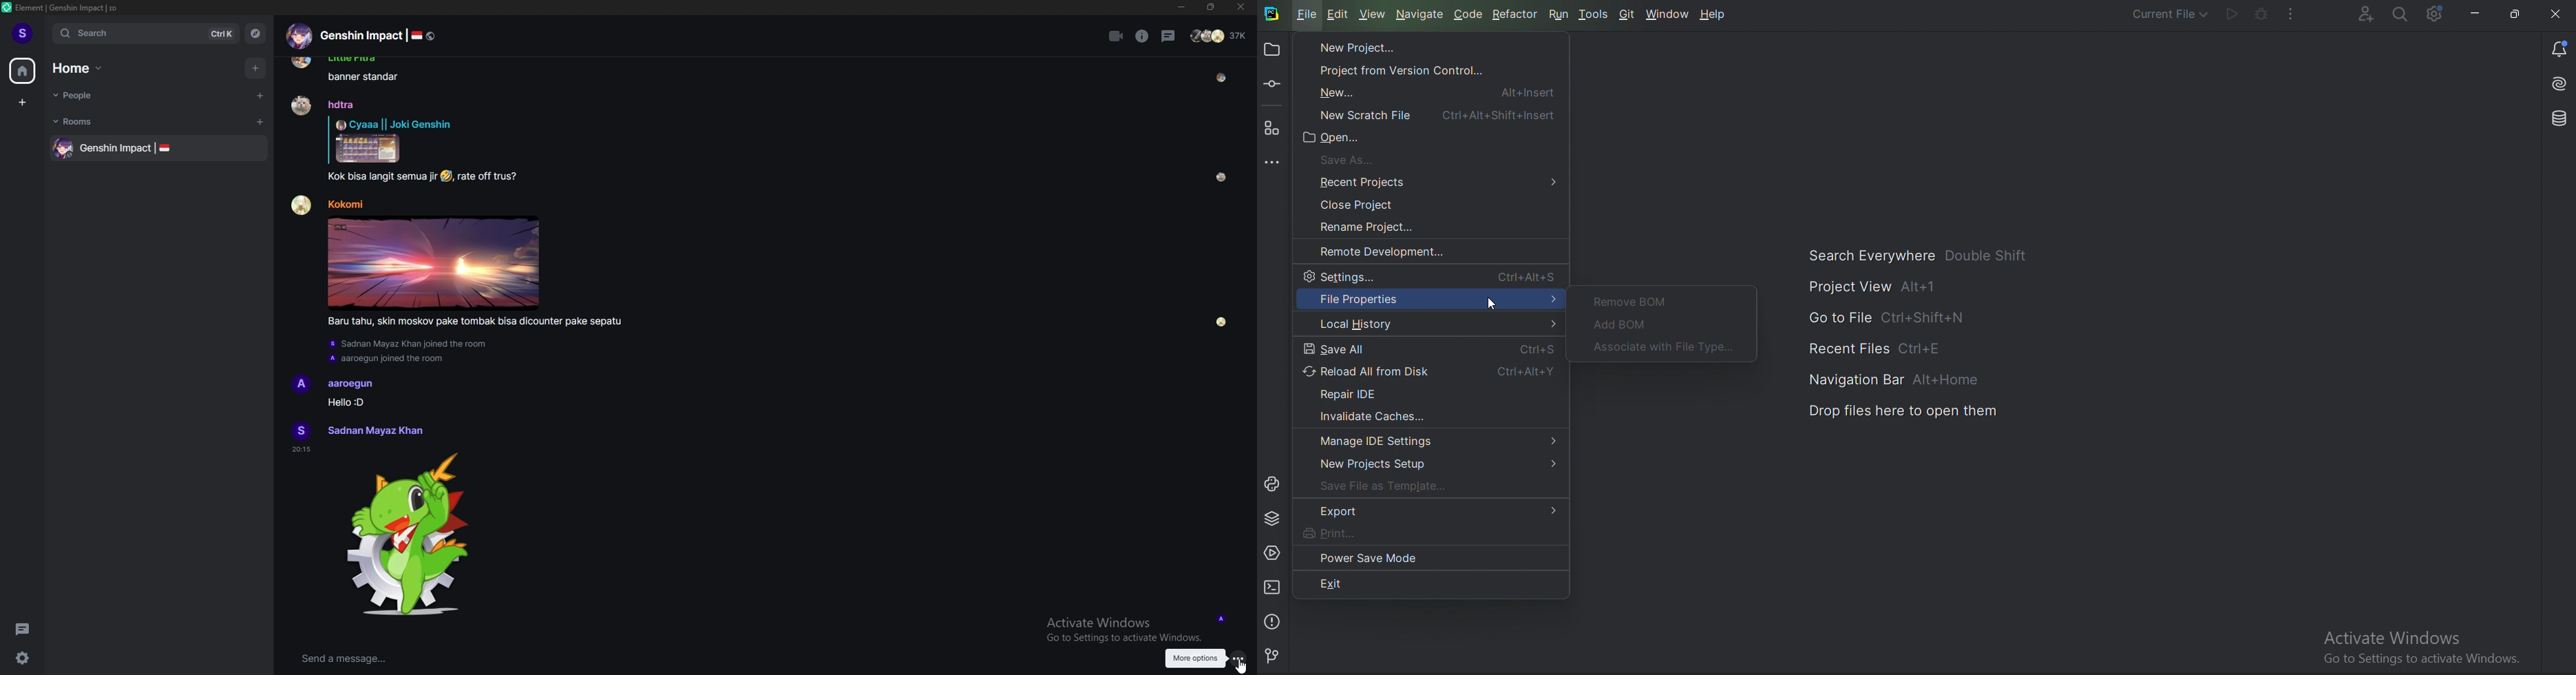 Image resolution: width=2576 pixels, height=700 pixels. Describe the element at coordinates (345, 402) in the screenshot. I see `Hello :D` at that location.